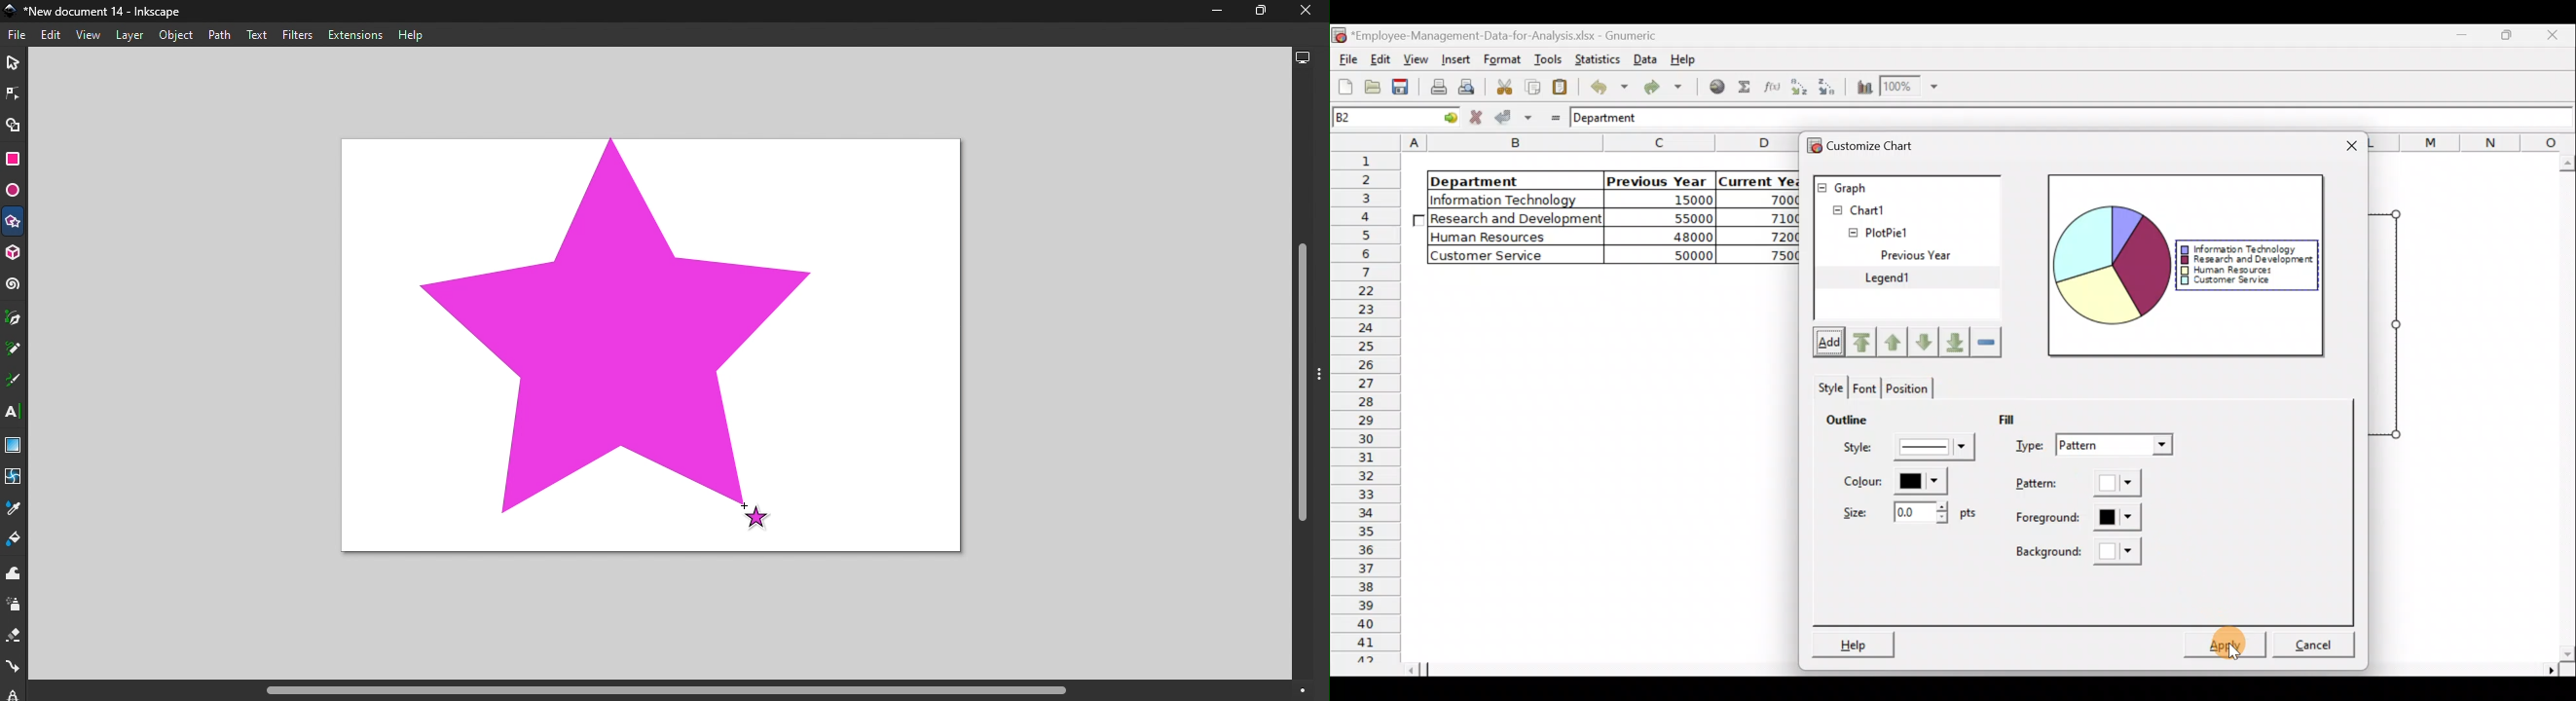 The width and height of the screenshot is (2576, 728). I want to click on Pattern, so click(2079, 486).